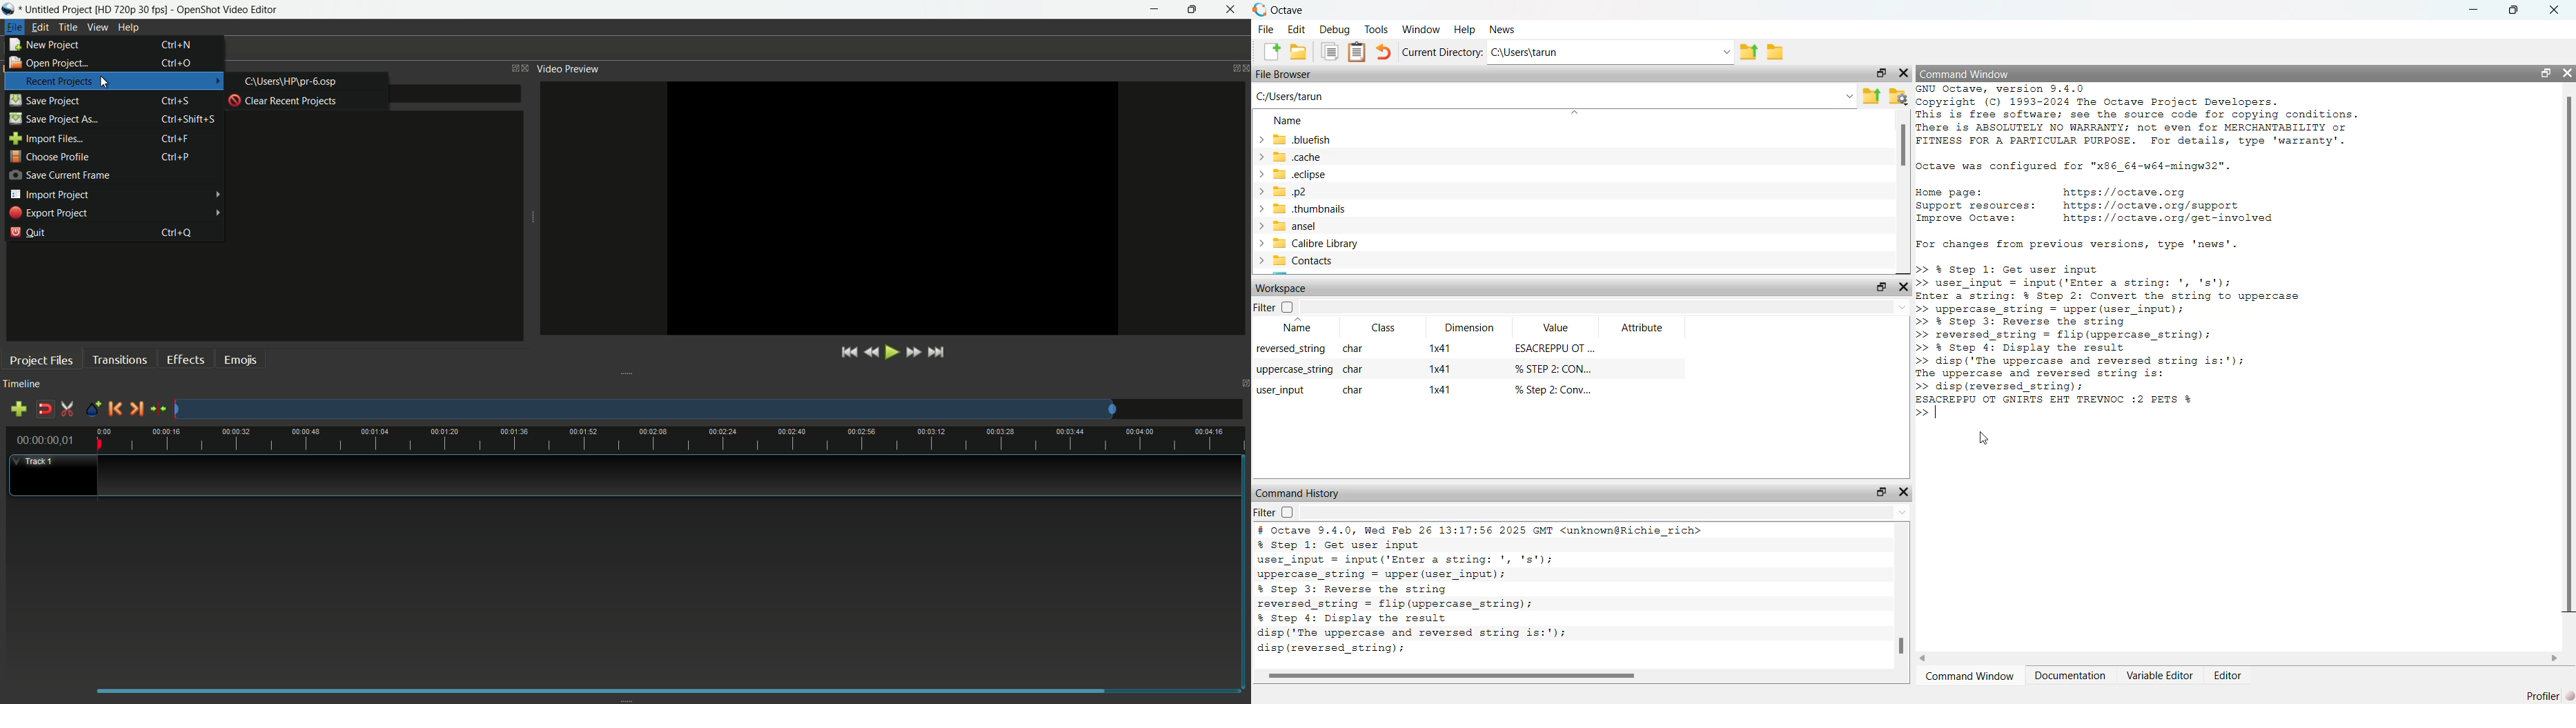 The width and height of the screenshot is (2576, 728). What do you see at coordinates (1643, 329) in the screenshot?
I see `attribute` at bounding box center [1643, 329].